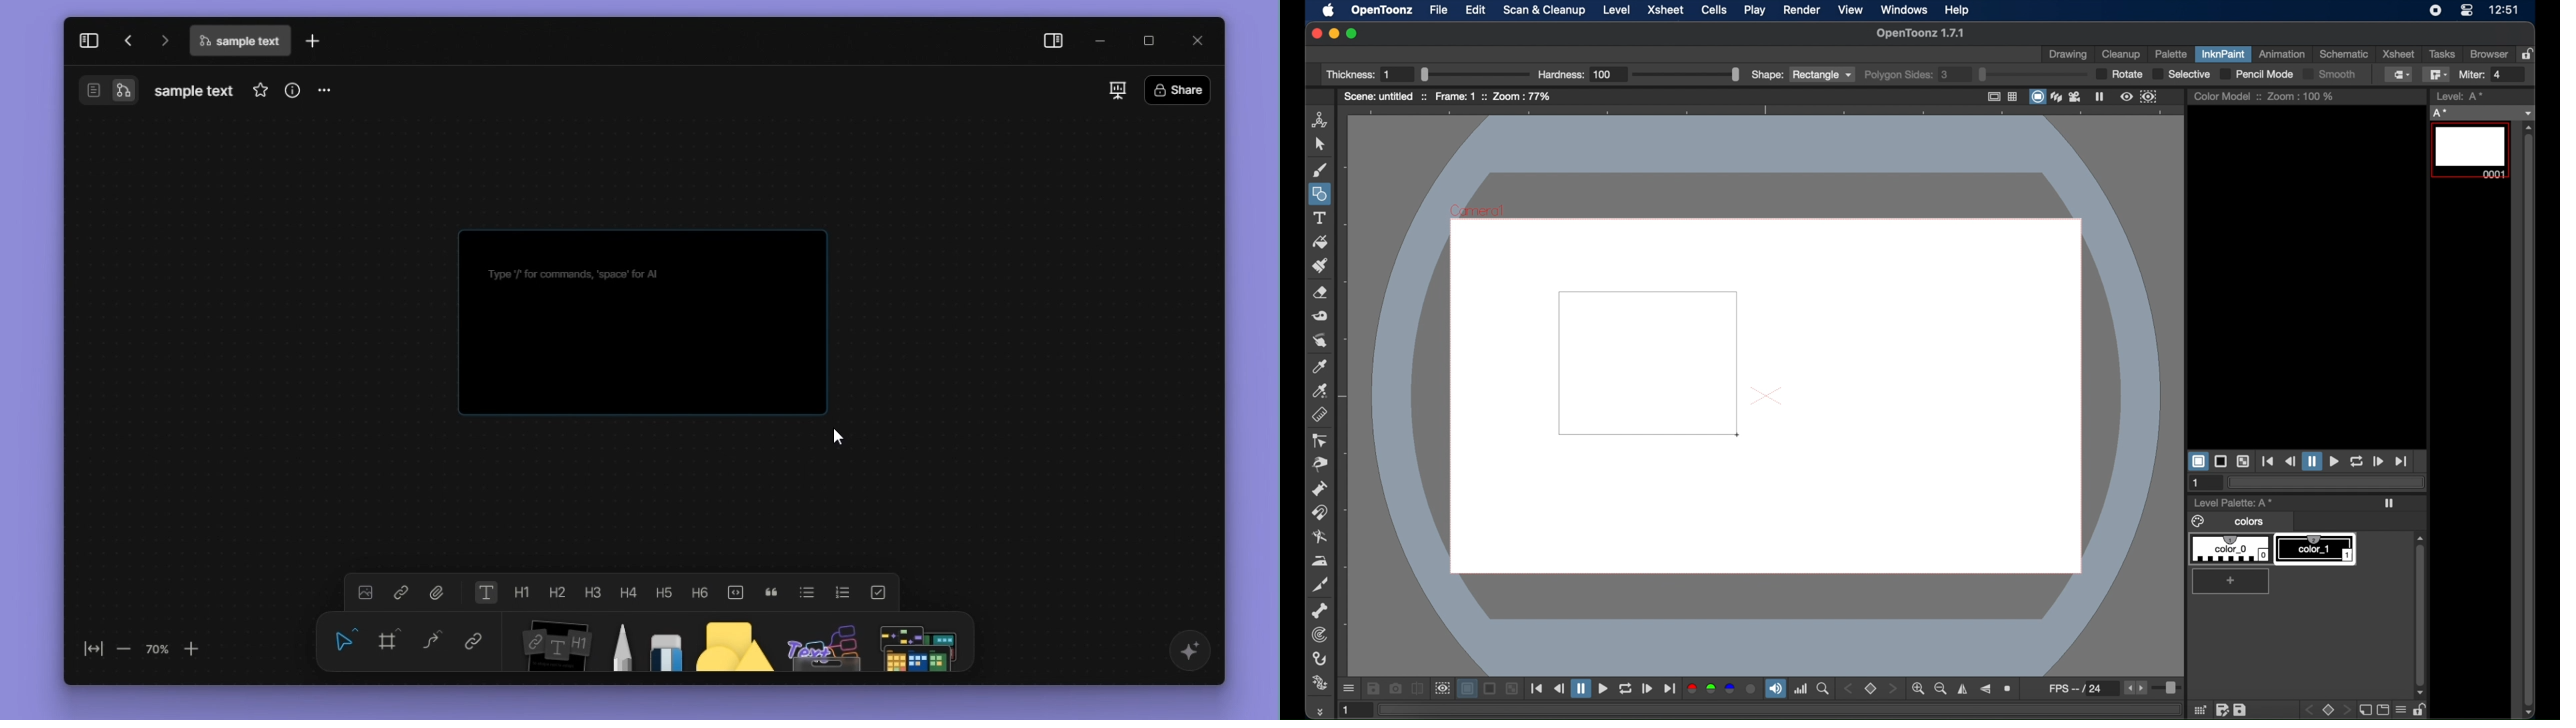 This screenshot has width=2576, height=728. Describe the element at coordinates (2068, 55) in the screenshot. I see `drawing` at that location.